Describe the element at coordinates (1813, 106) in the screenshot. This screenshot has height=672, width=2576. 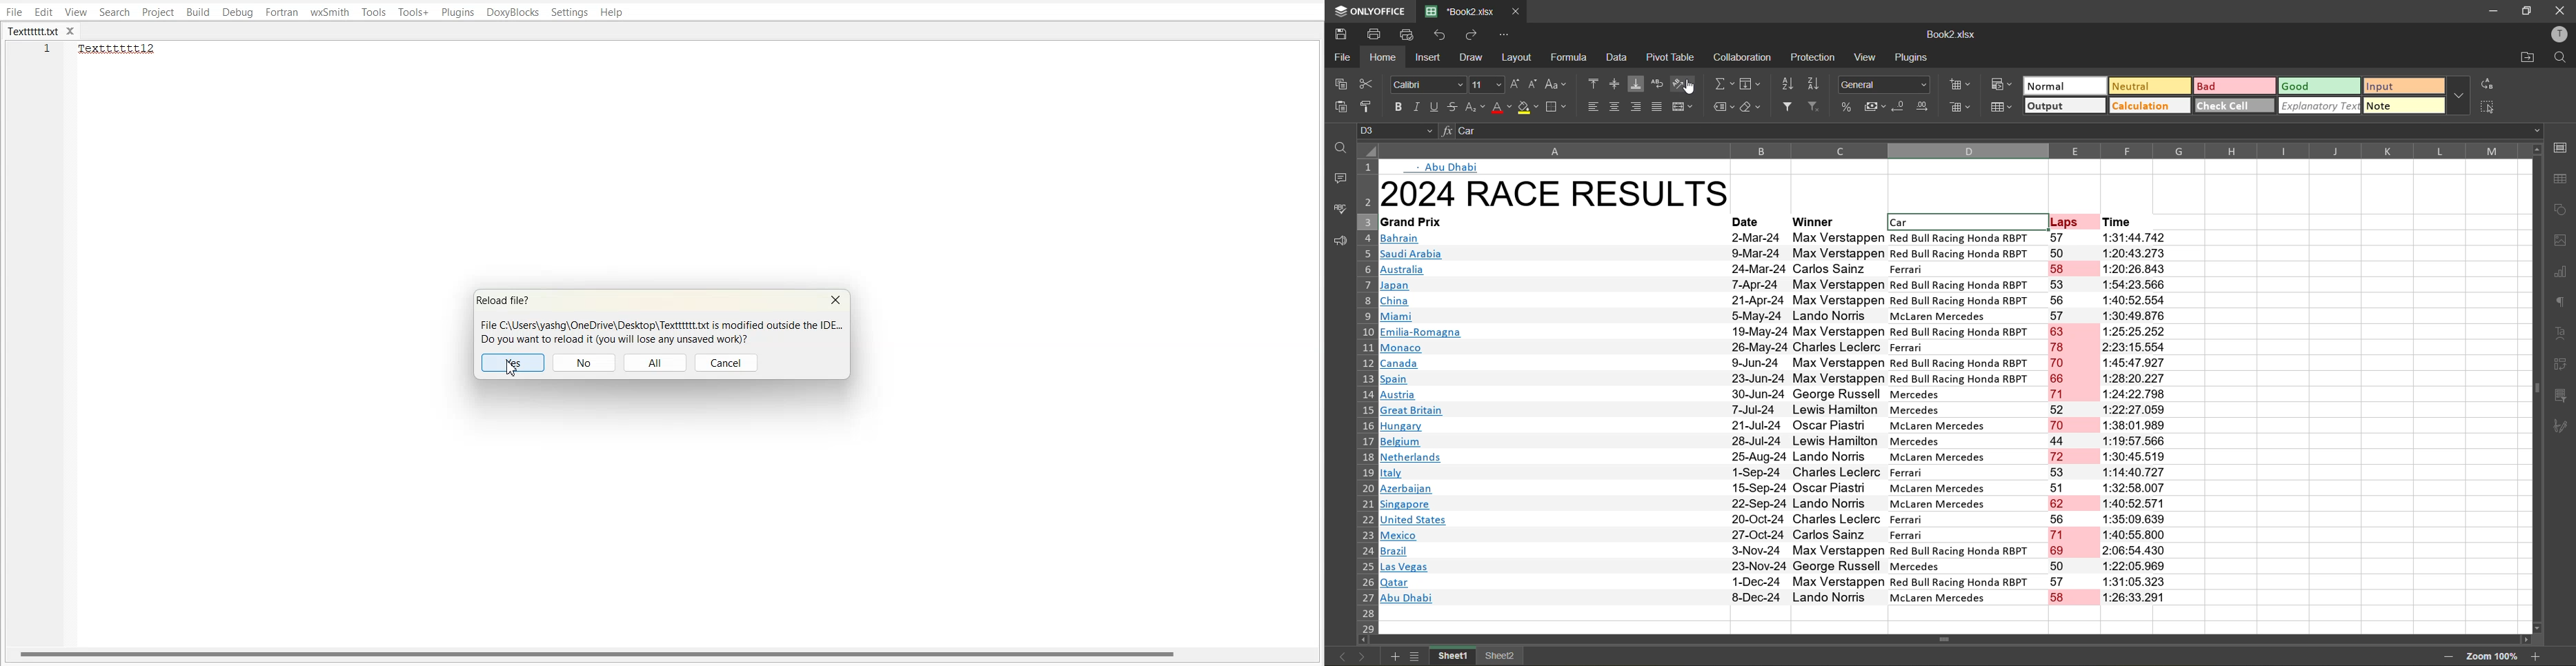
I see `` at that location.